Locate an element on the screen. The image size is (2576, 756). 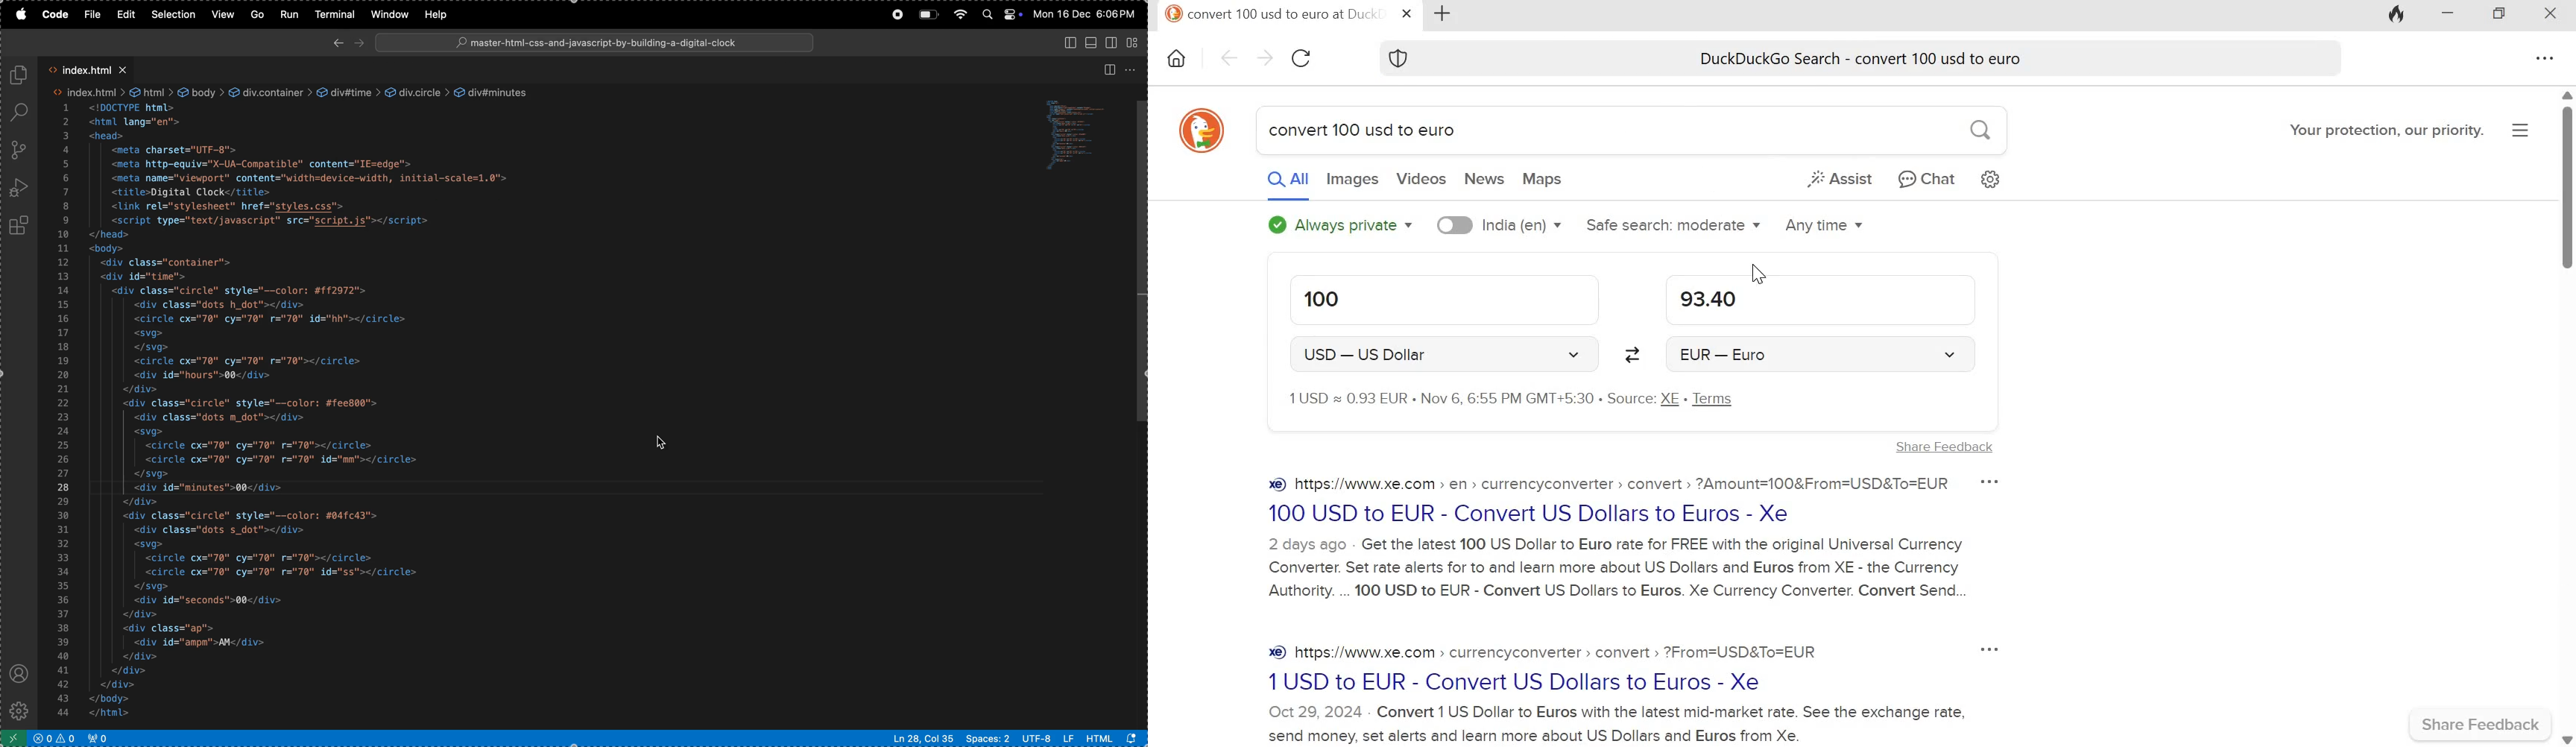
date and time is located at coordinates (1087, 15).